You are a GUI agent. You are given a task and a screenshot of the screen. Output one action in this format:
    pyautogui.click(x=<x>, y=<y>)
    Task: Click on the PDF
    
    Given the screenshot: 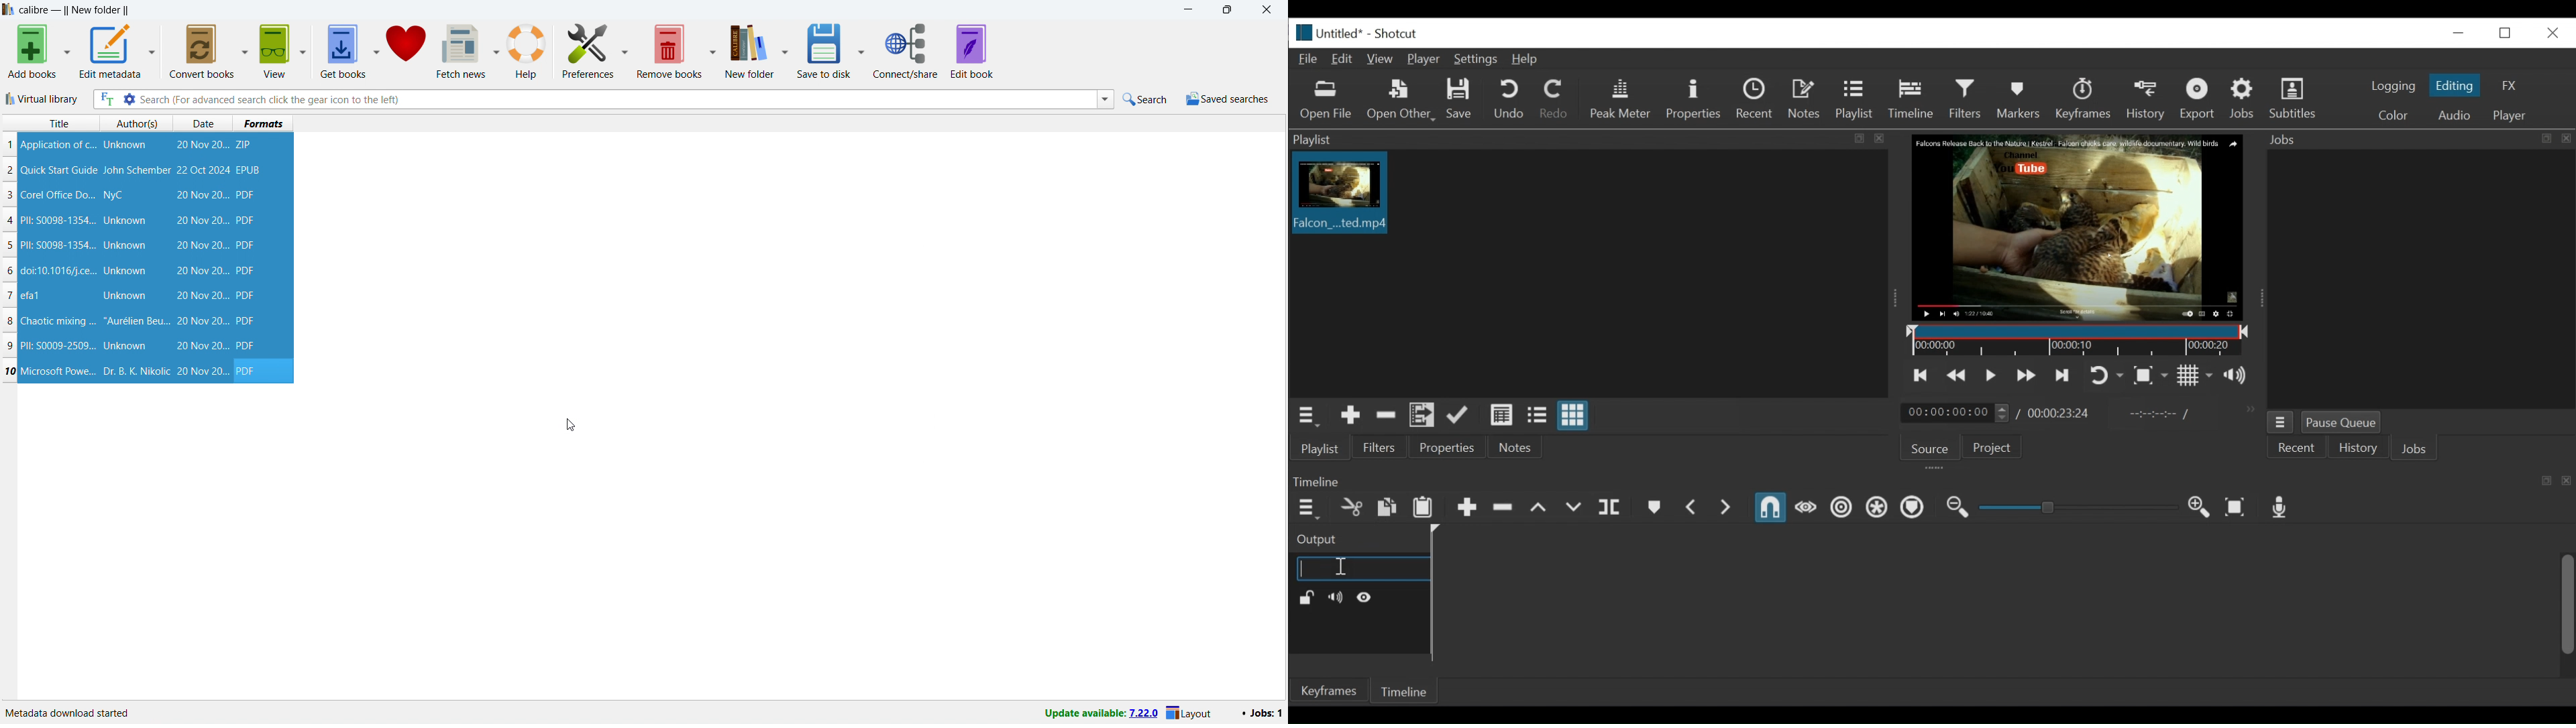 What is the action you would take?
    pyautogui.click(x=245, y=245)
    